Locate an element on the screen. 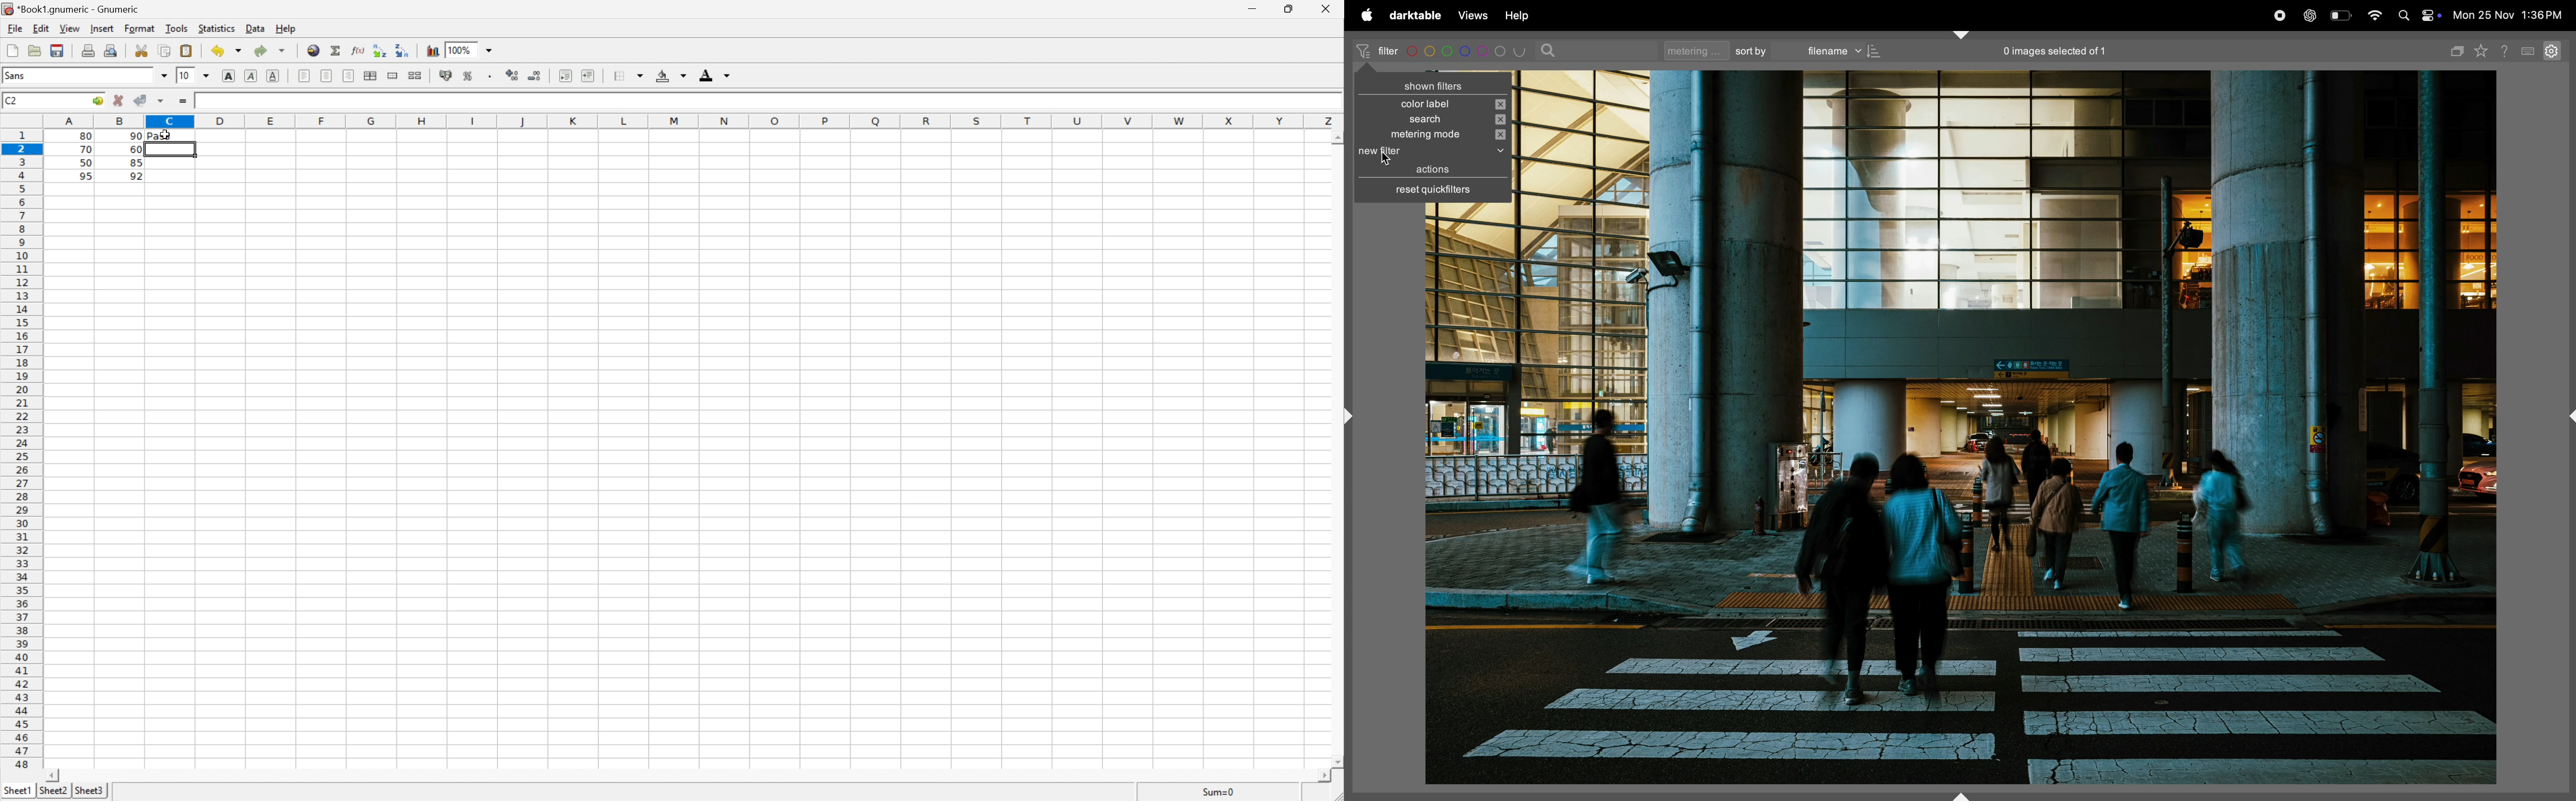  reset quick filters is located at coordinates (1428, 191).